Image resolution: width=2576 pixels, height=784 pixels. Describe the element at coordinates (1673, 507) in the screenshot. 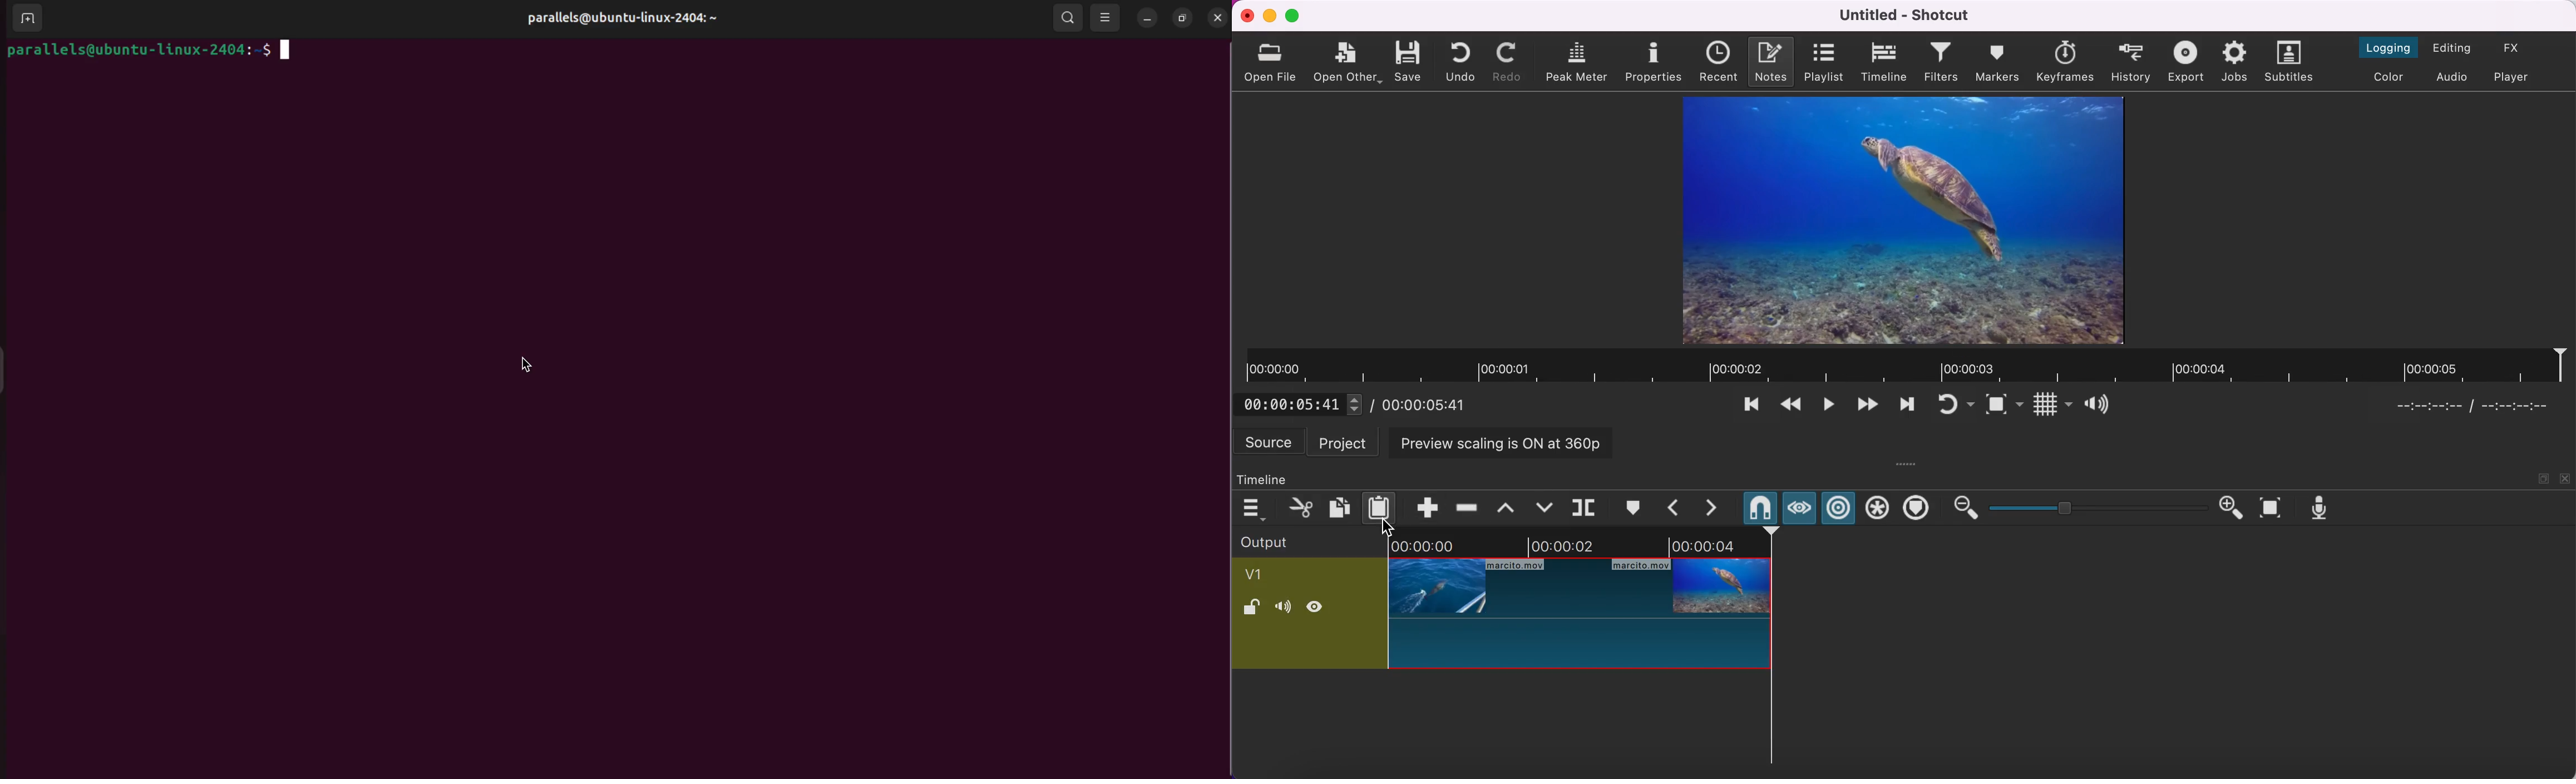

I see `previous marker` at that location.